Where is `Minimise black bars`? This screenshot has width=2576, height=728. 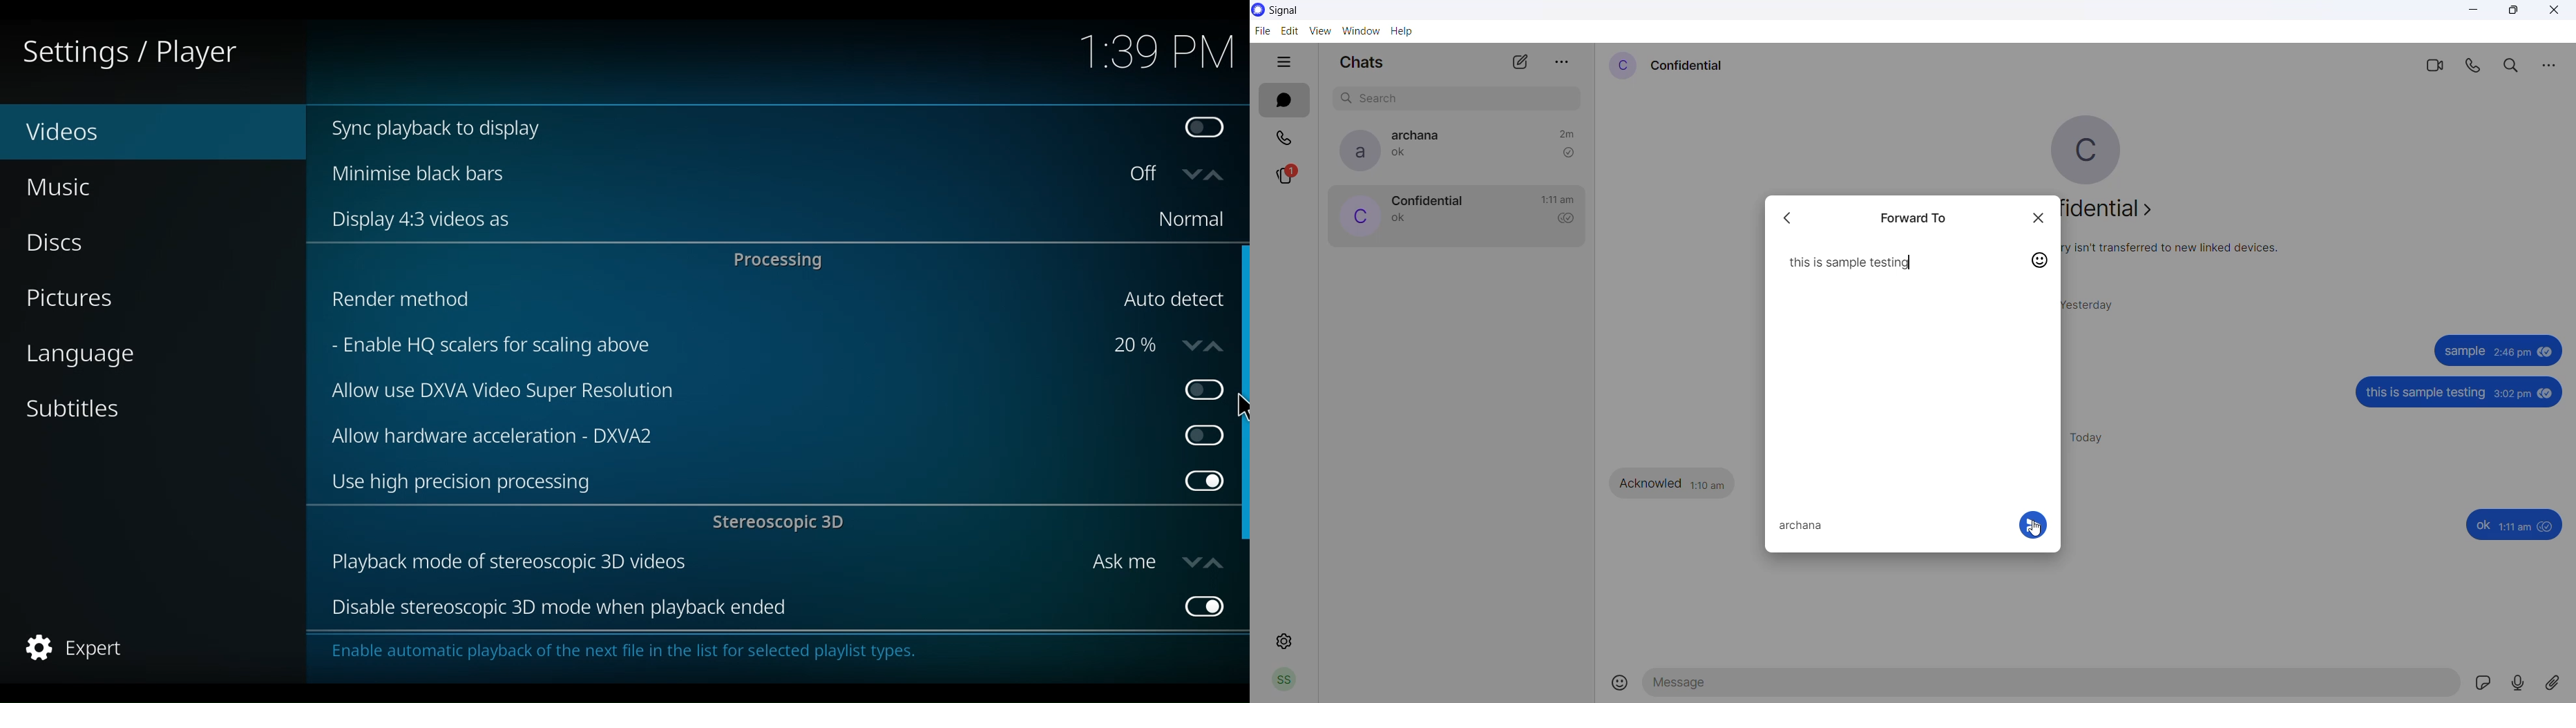 Minimise black bars is located at coordinates (717, 173).